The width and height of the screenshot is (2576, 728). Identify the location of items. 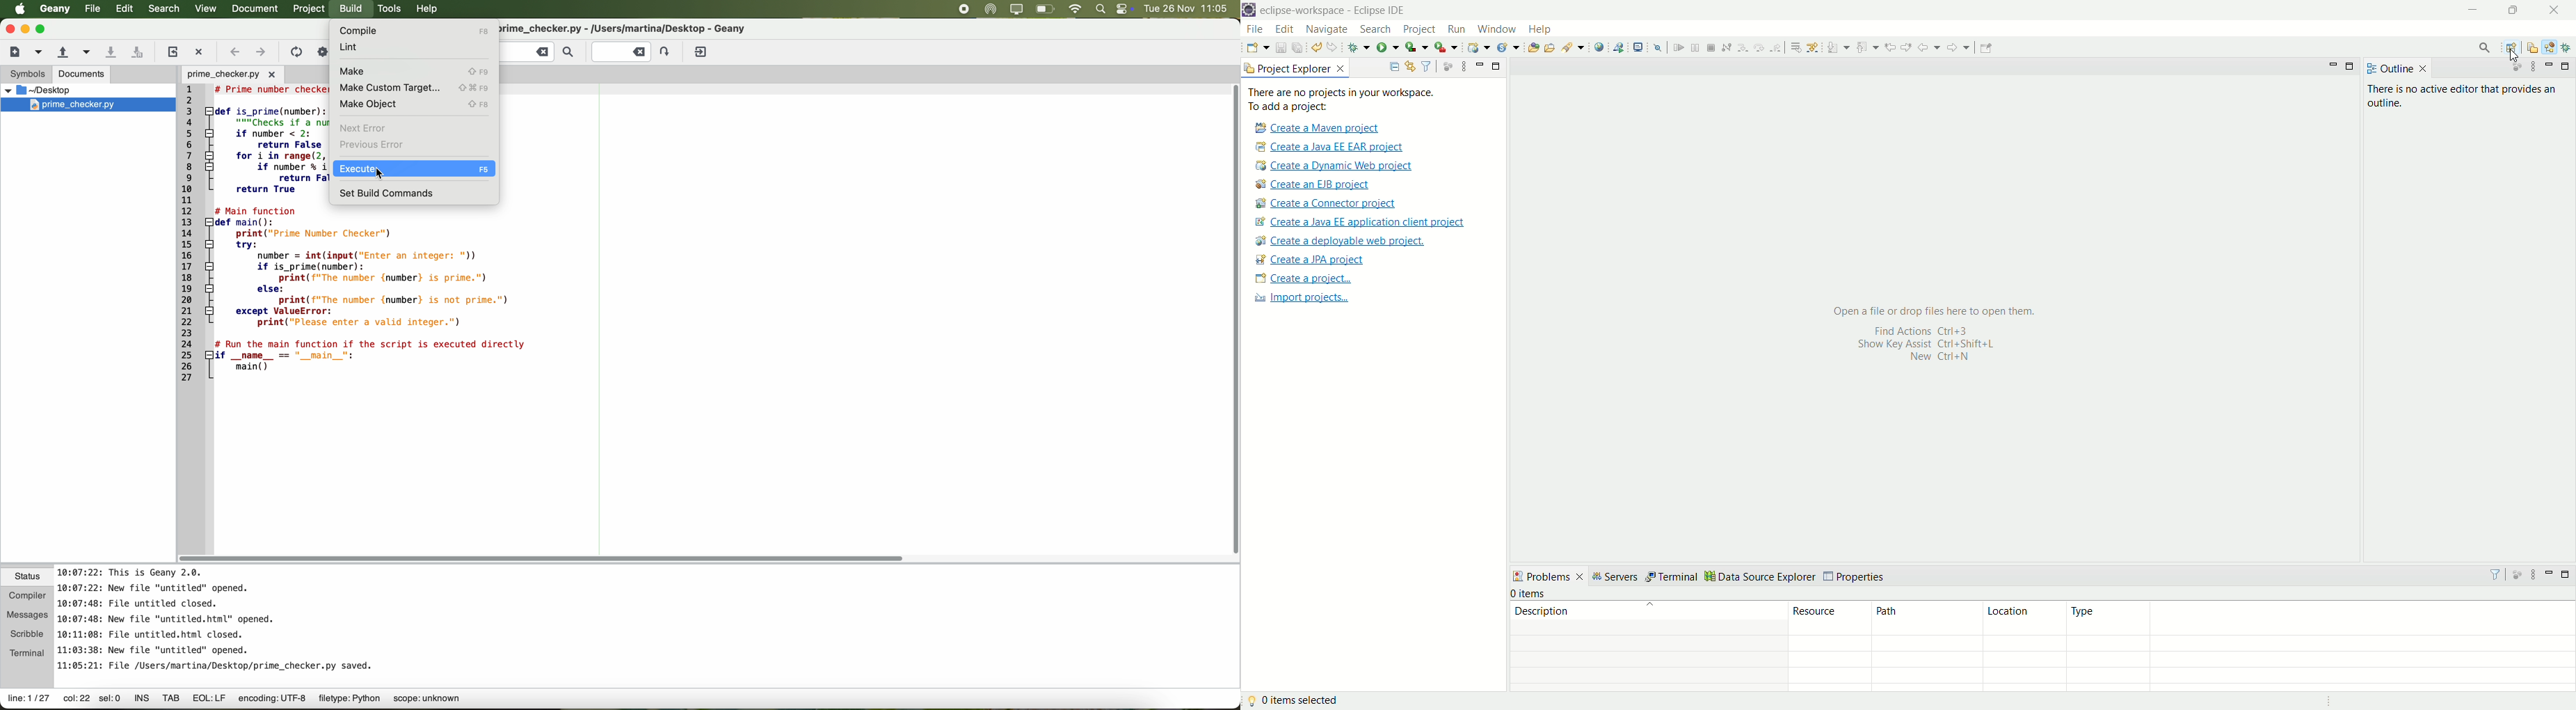
(1531, 592).